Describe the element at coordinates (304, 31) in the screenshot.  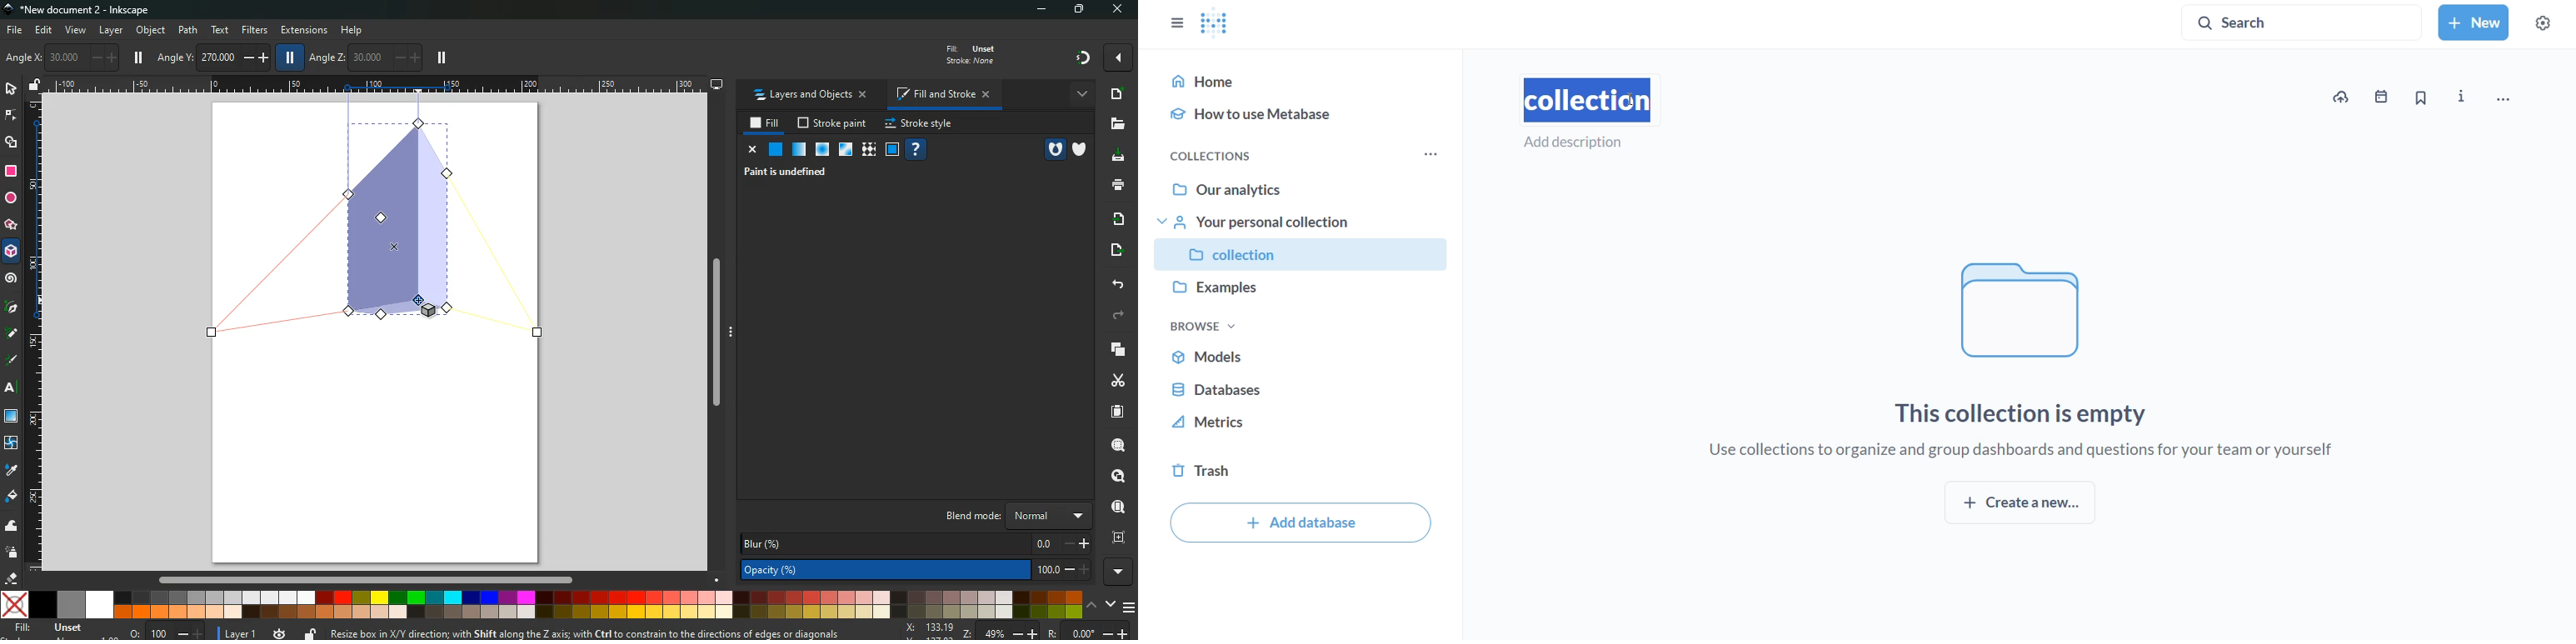
I see `extensions` at that location.